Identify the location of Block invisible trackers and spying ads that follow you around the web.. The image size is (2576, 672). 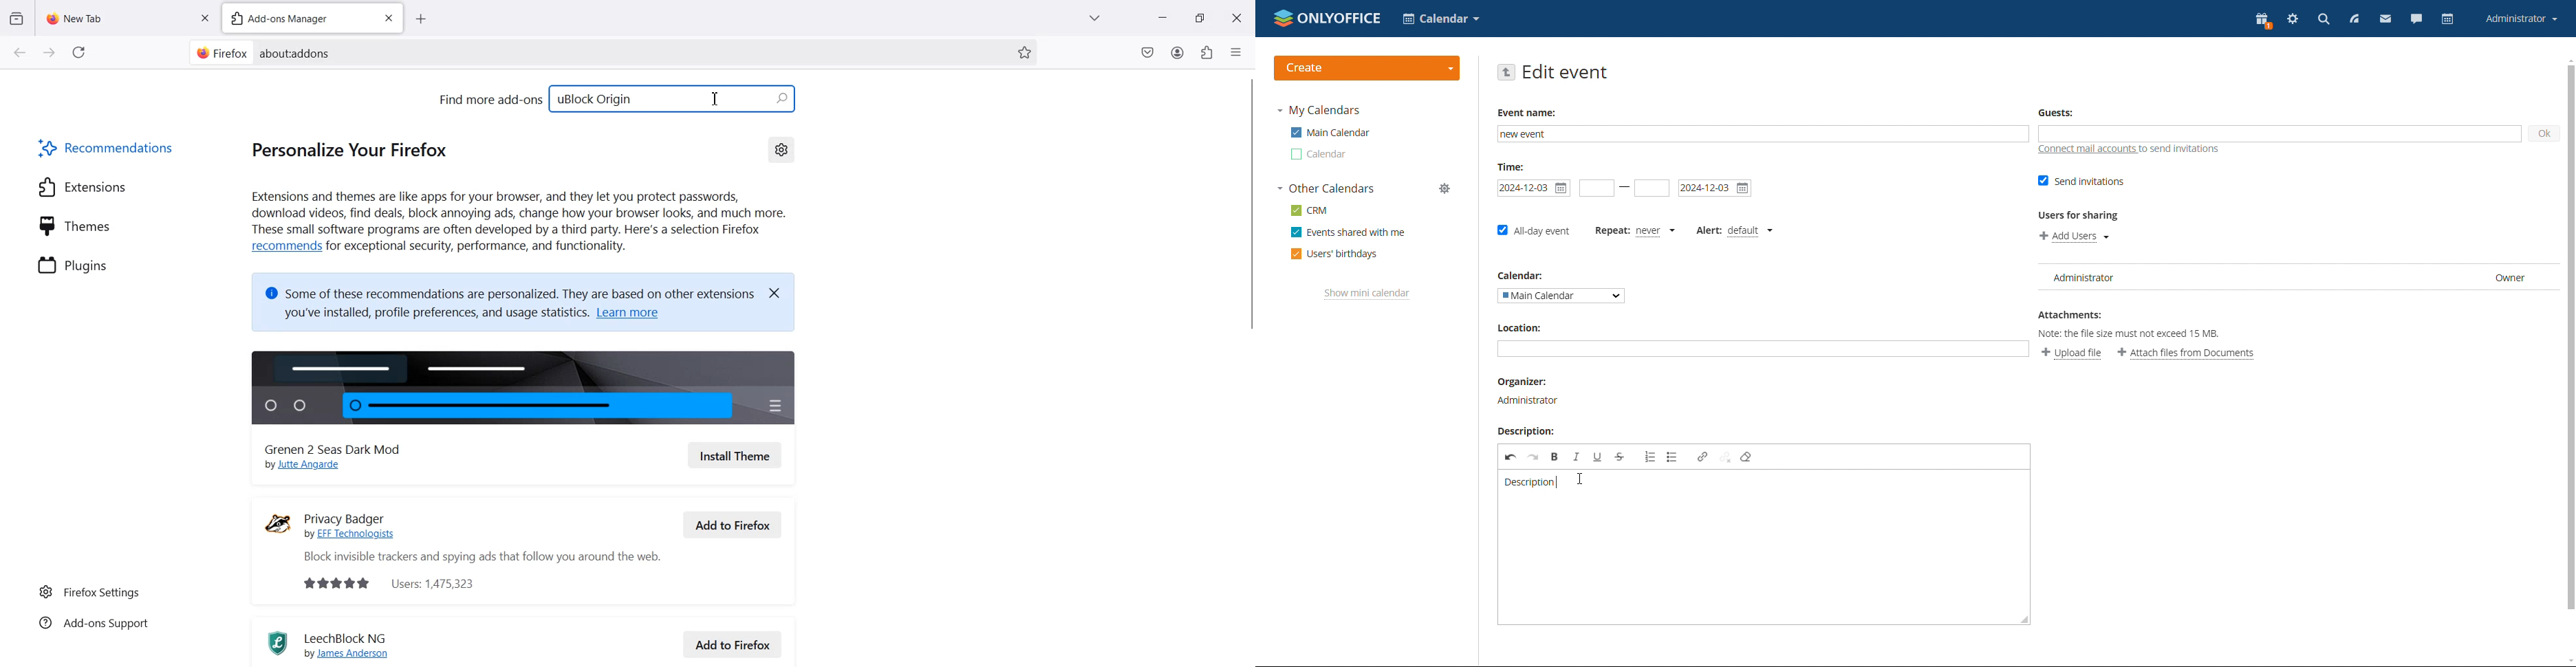
(474, 557).